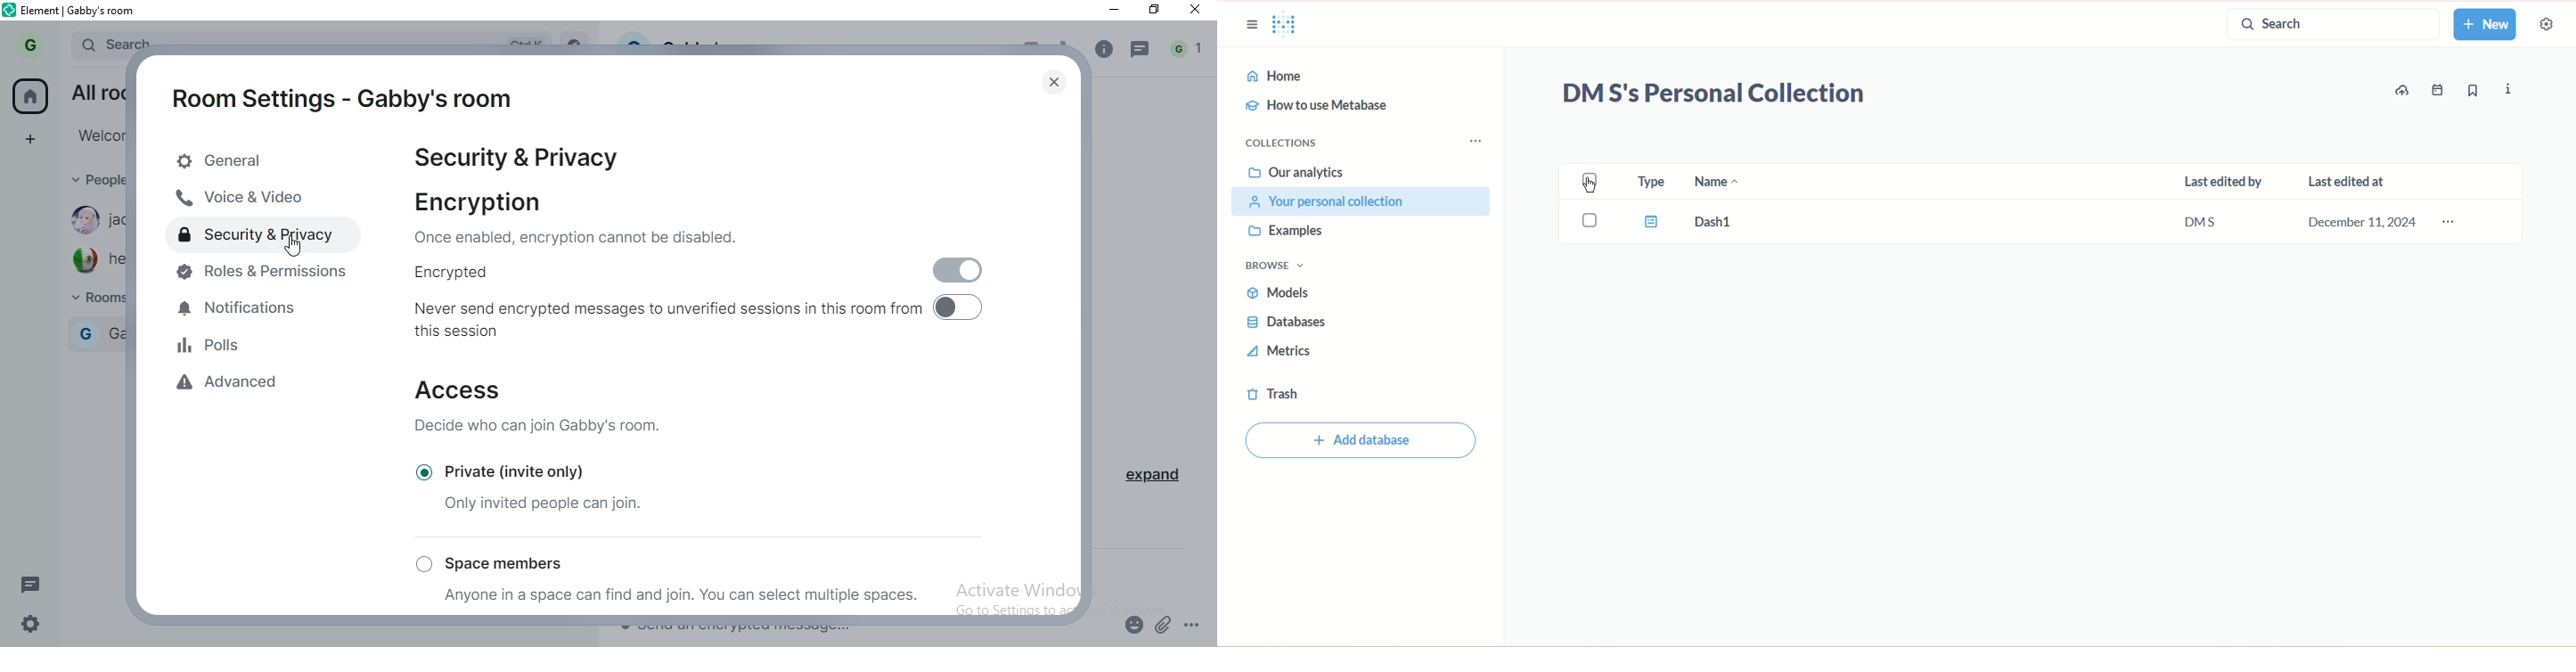 Image resolution: width=2576 pixels, height=672 pixels. What do you see at coordinates (1132, 628) in the screenshot?
I see `emoji` at bounding box center [1132, 628].